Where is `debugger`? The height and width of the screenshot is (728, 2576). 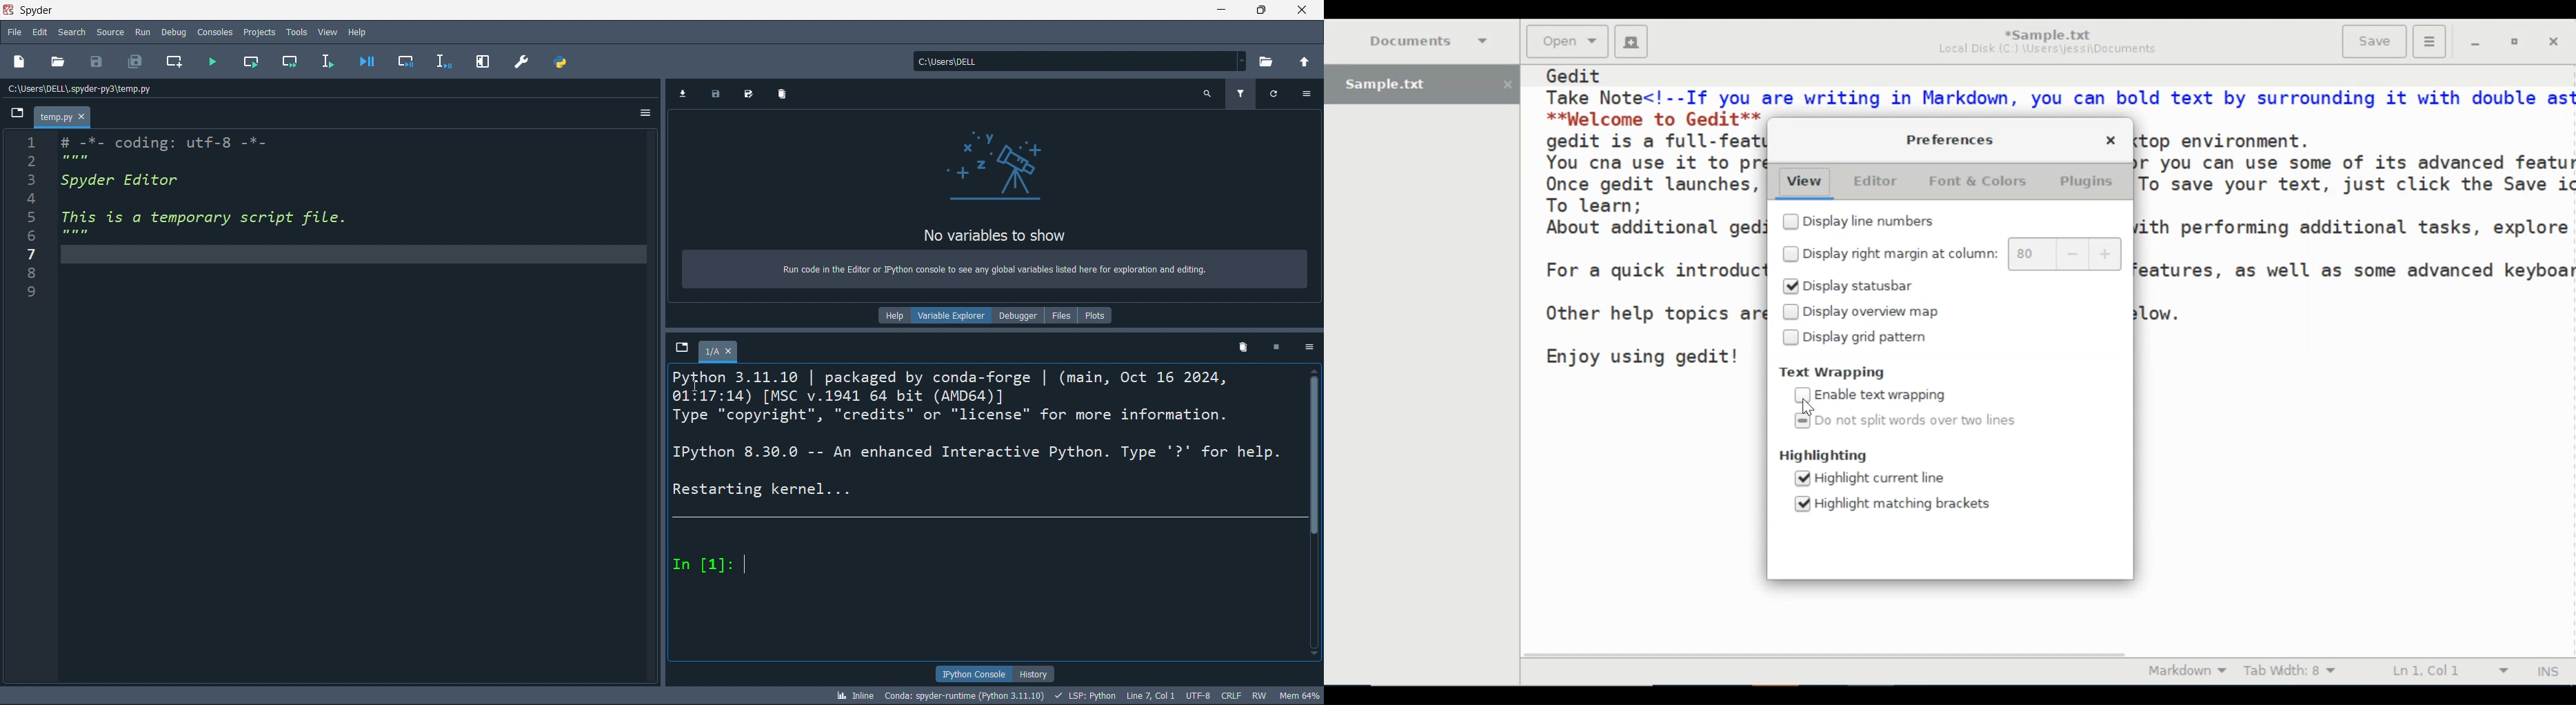
debugger is located at coordinates (1018, 315).